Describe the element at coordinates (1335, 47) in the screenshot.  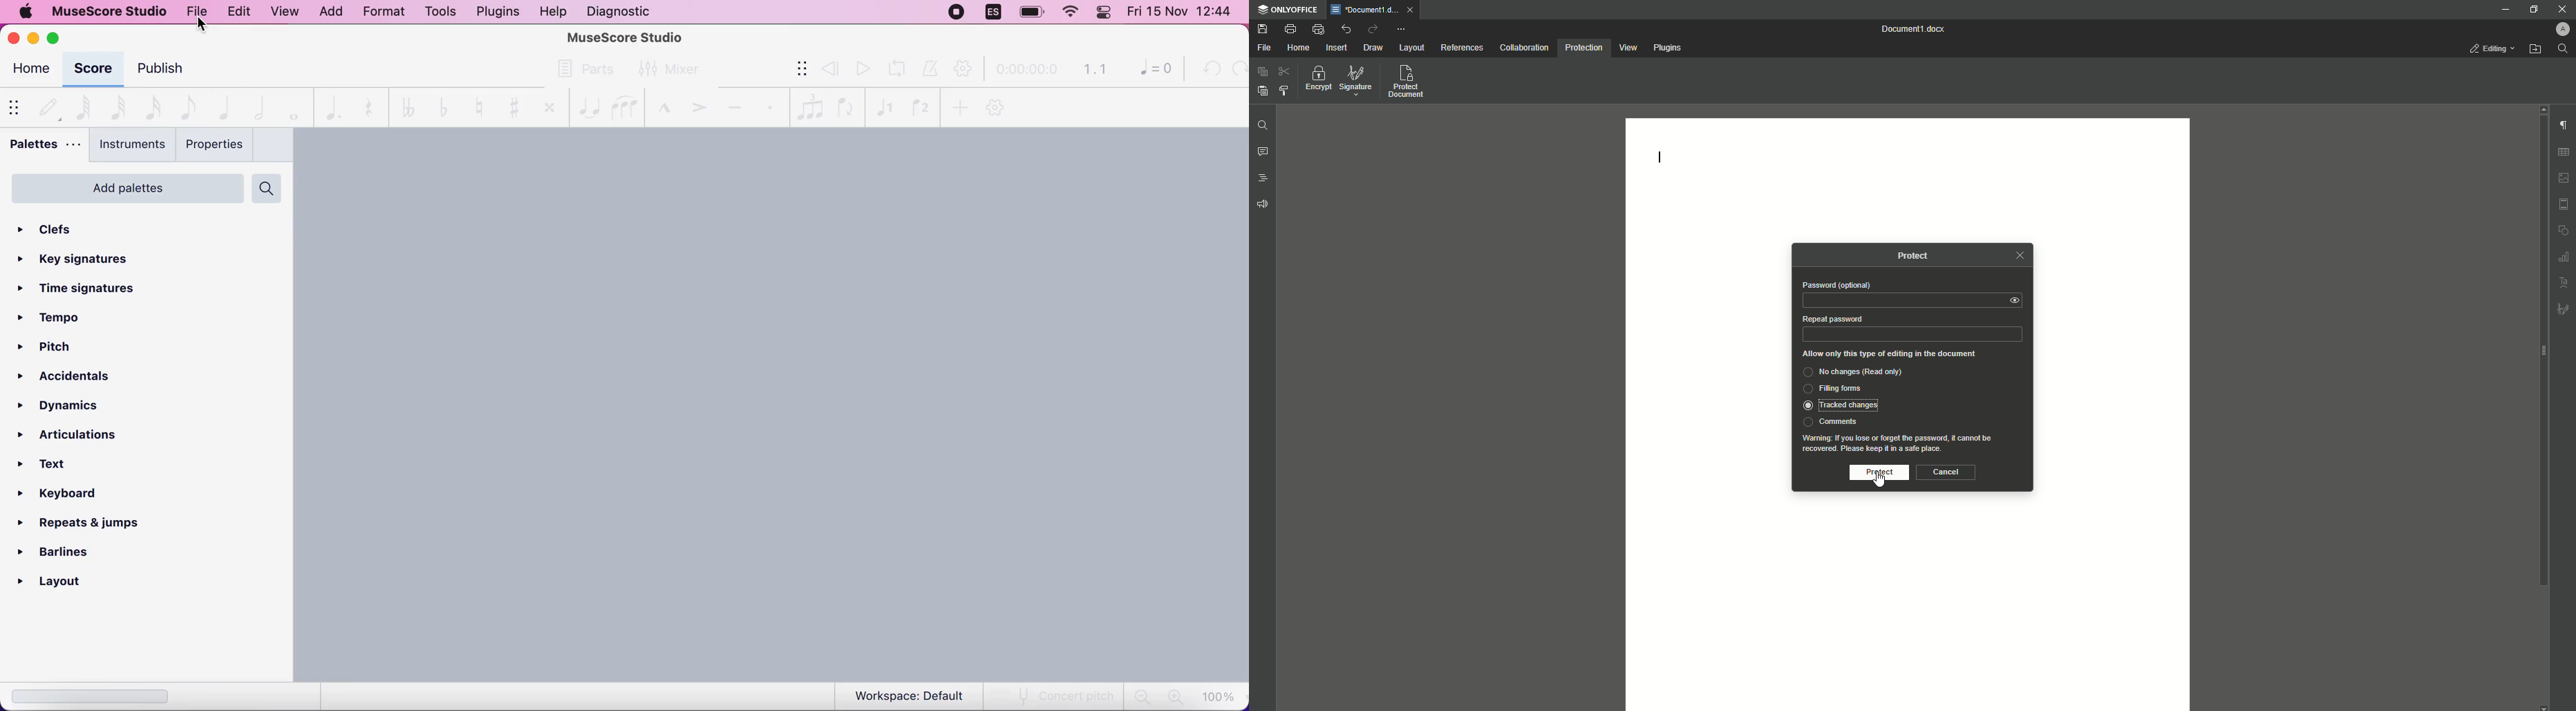
I see `Insert` at that location.